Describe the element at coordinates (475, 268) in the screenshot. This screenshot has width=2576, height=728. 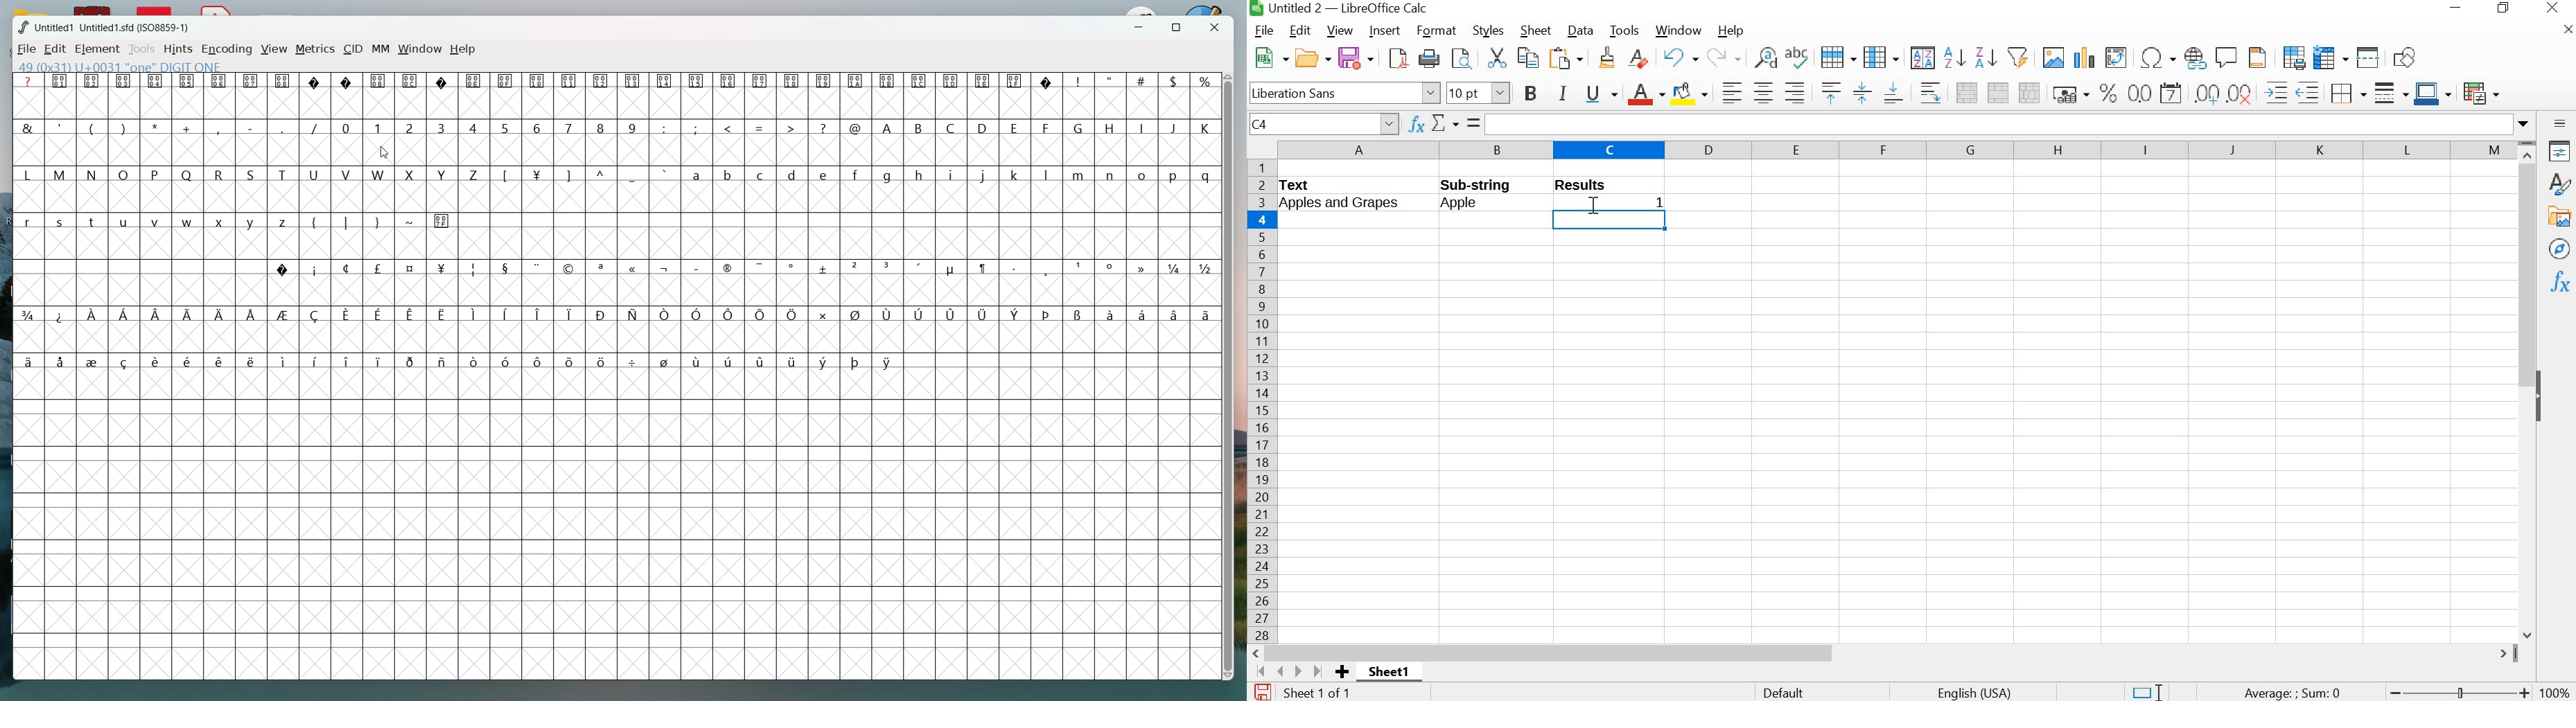
I see `symbol` at that location.